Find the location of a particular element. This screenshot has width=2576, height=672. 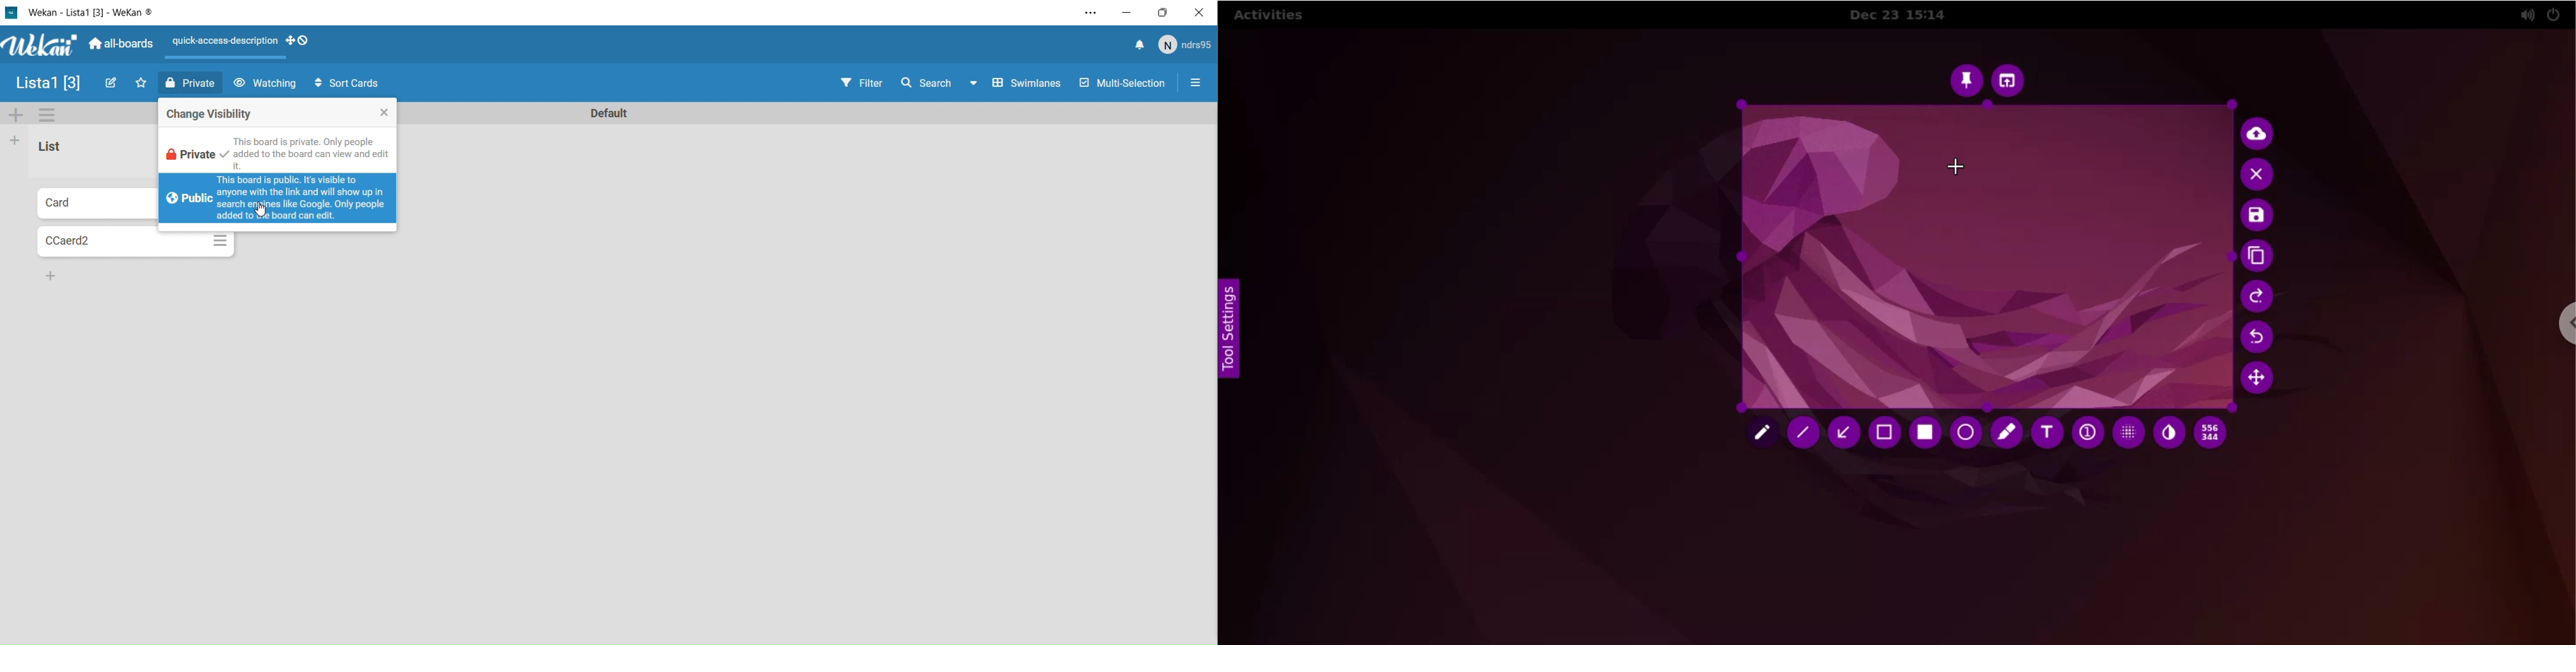

Name is located at coordinates (48, 82).